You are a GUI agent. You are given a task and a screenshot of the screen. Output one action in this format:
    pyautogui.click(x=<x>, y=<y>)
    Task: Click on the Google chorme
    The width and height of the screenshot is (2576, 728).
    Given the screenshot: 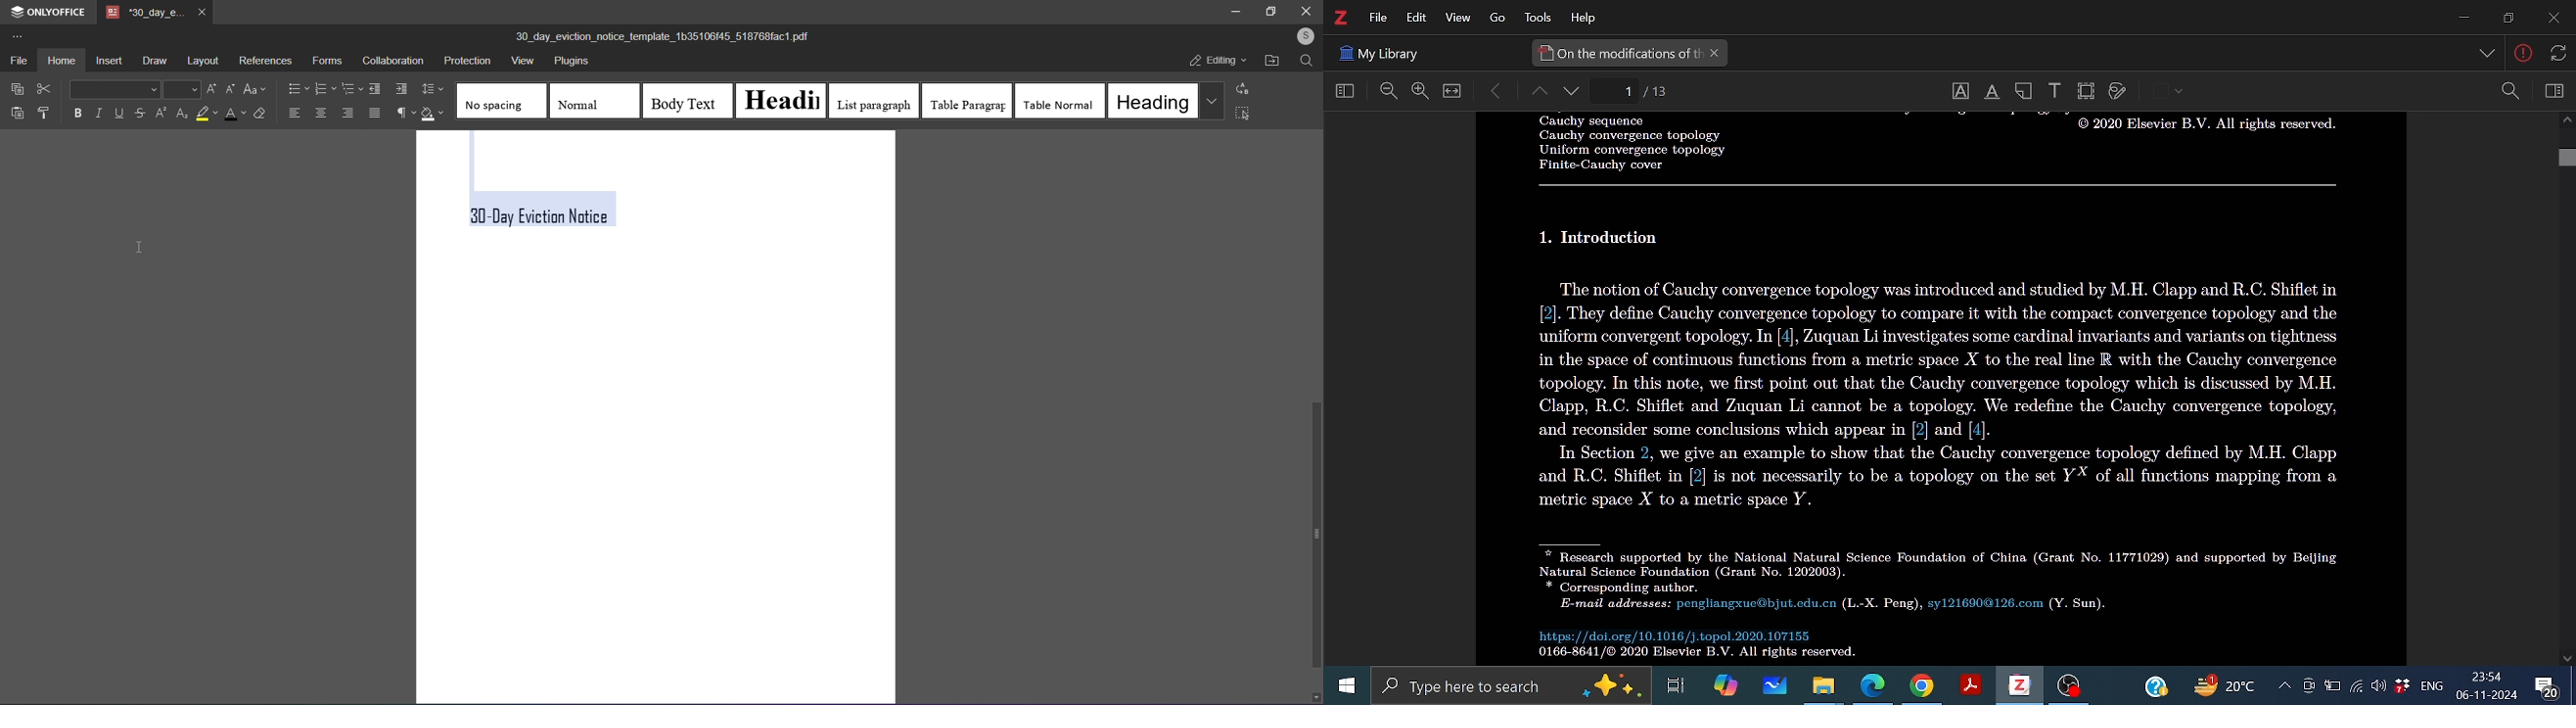 What is the action you would take?
    pyautogui.click(x=1920, y=686)
    